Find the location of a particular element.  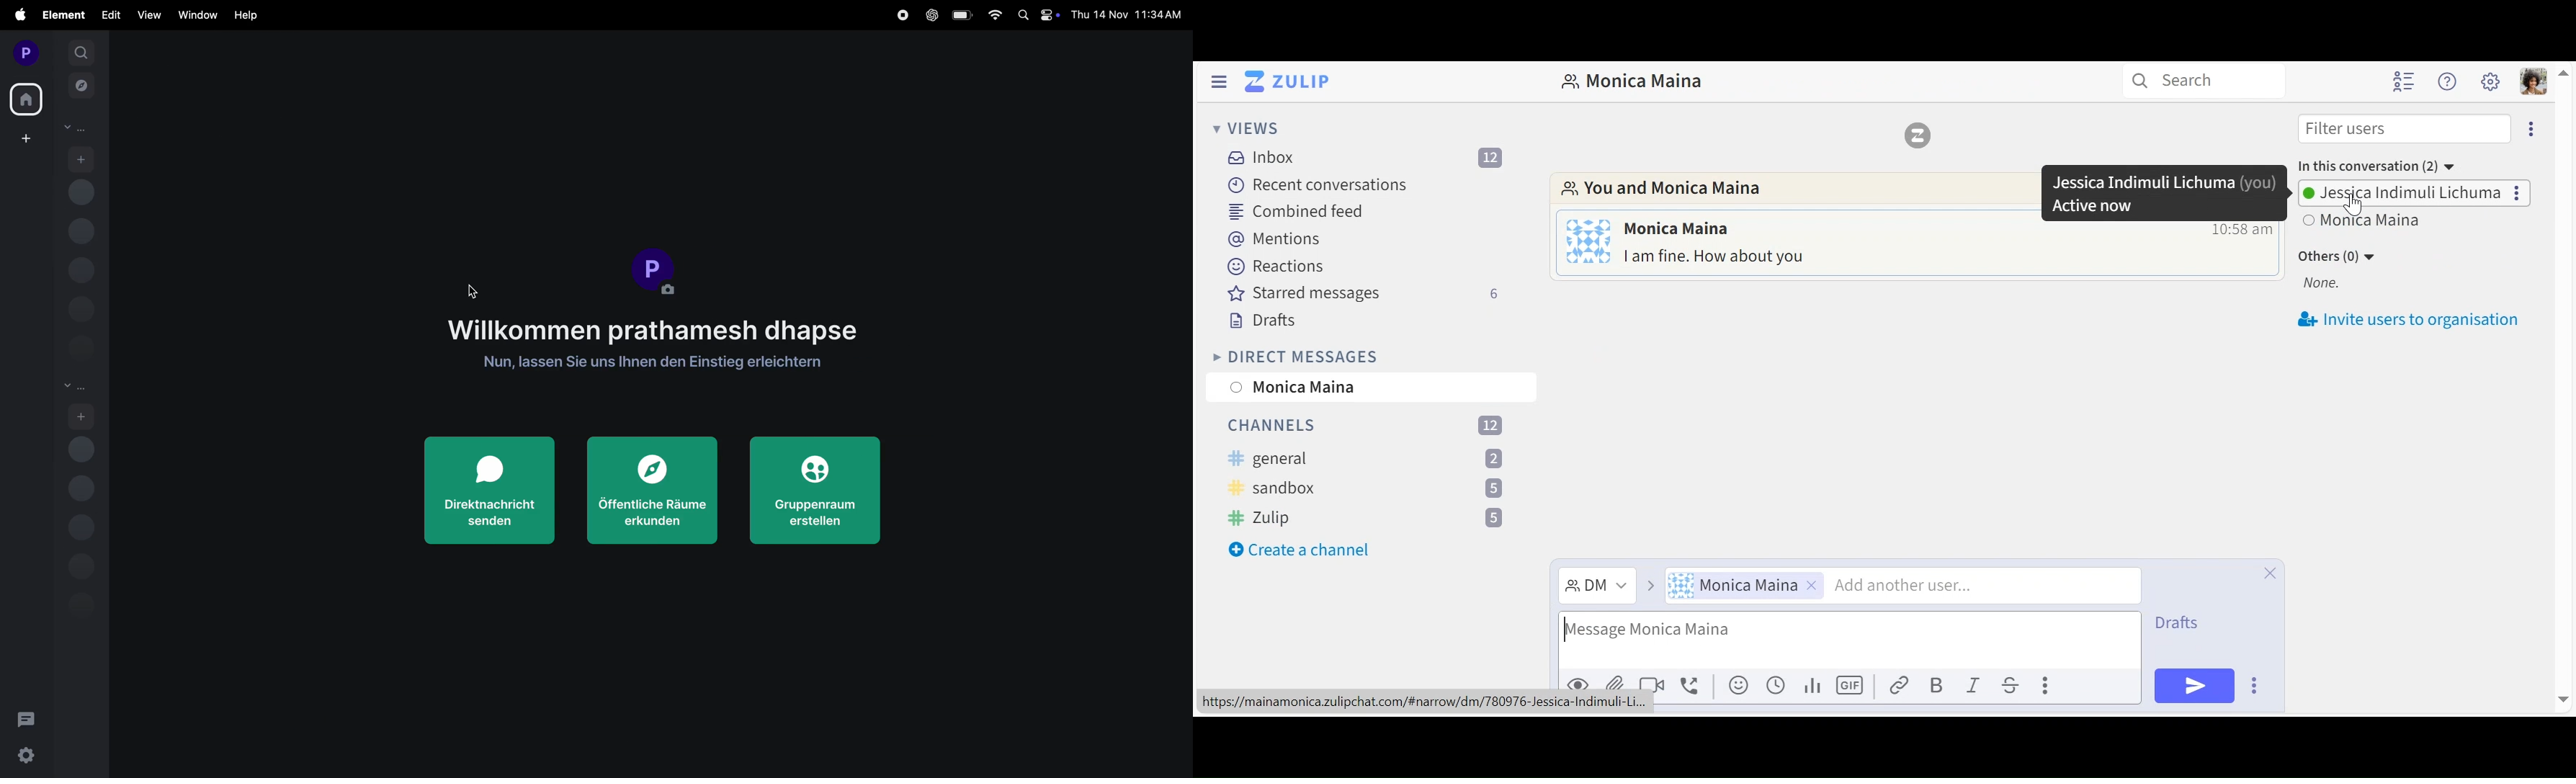

apple menu is located at coordinates (15, 15).